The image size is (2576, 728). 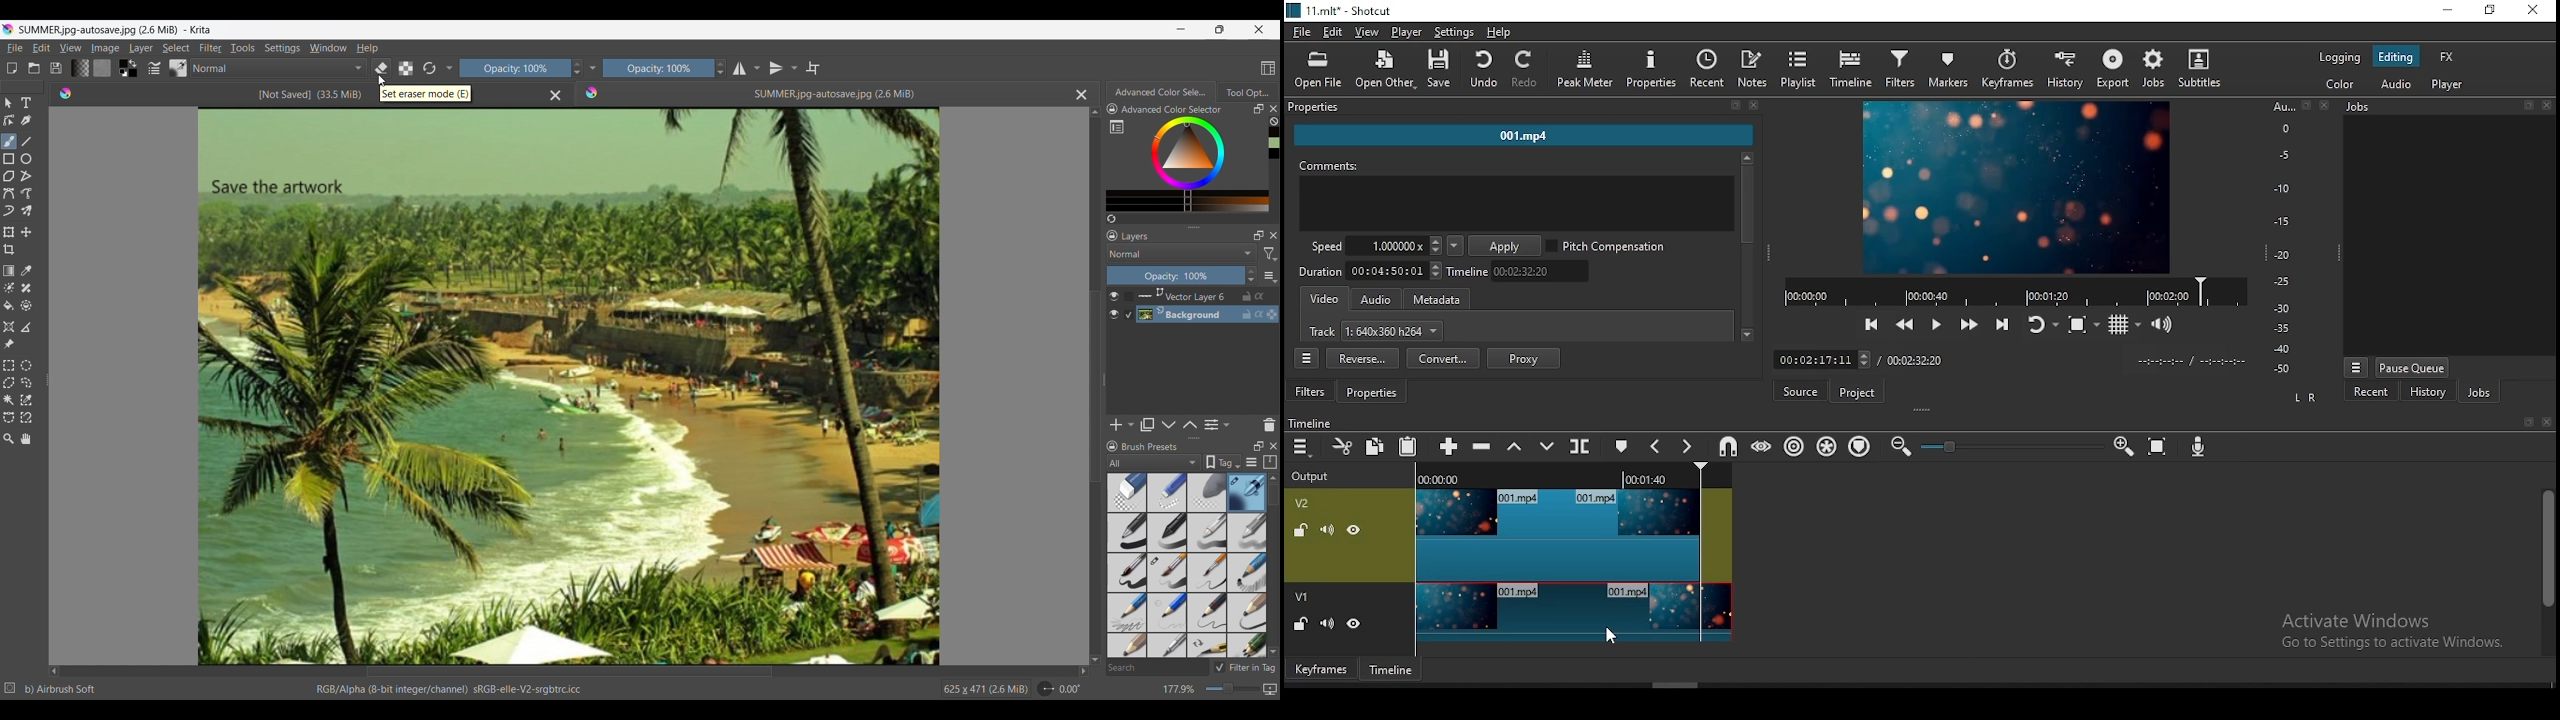 What do you see at coordinates (1273, 121) in the screenshot?
I see `Clear color history` at bounding box center [1273, 121].